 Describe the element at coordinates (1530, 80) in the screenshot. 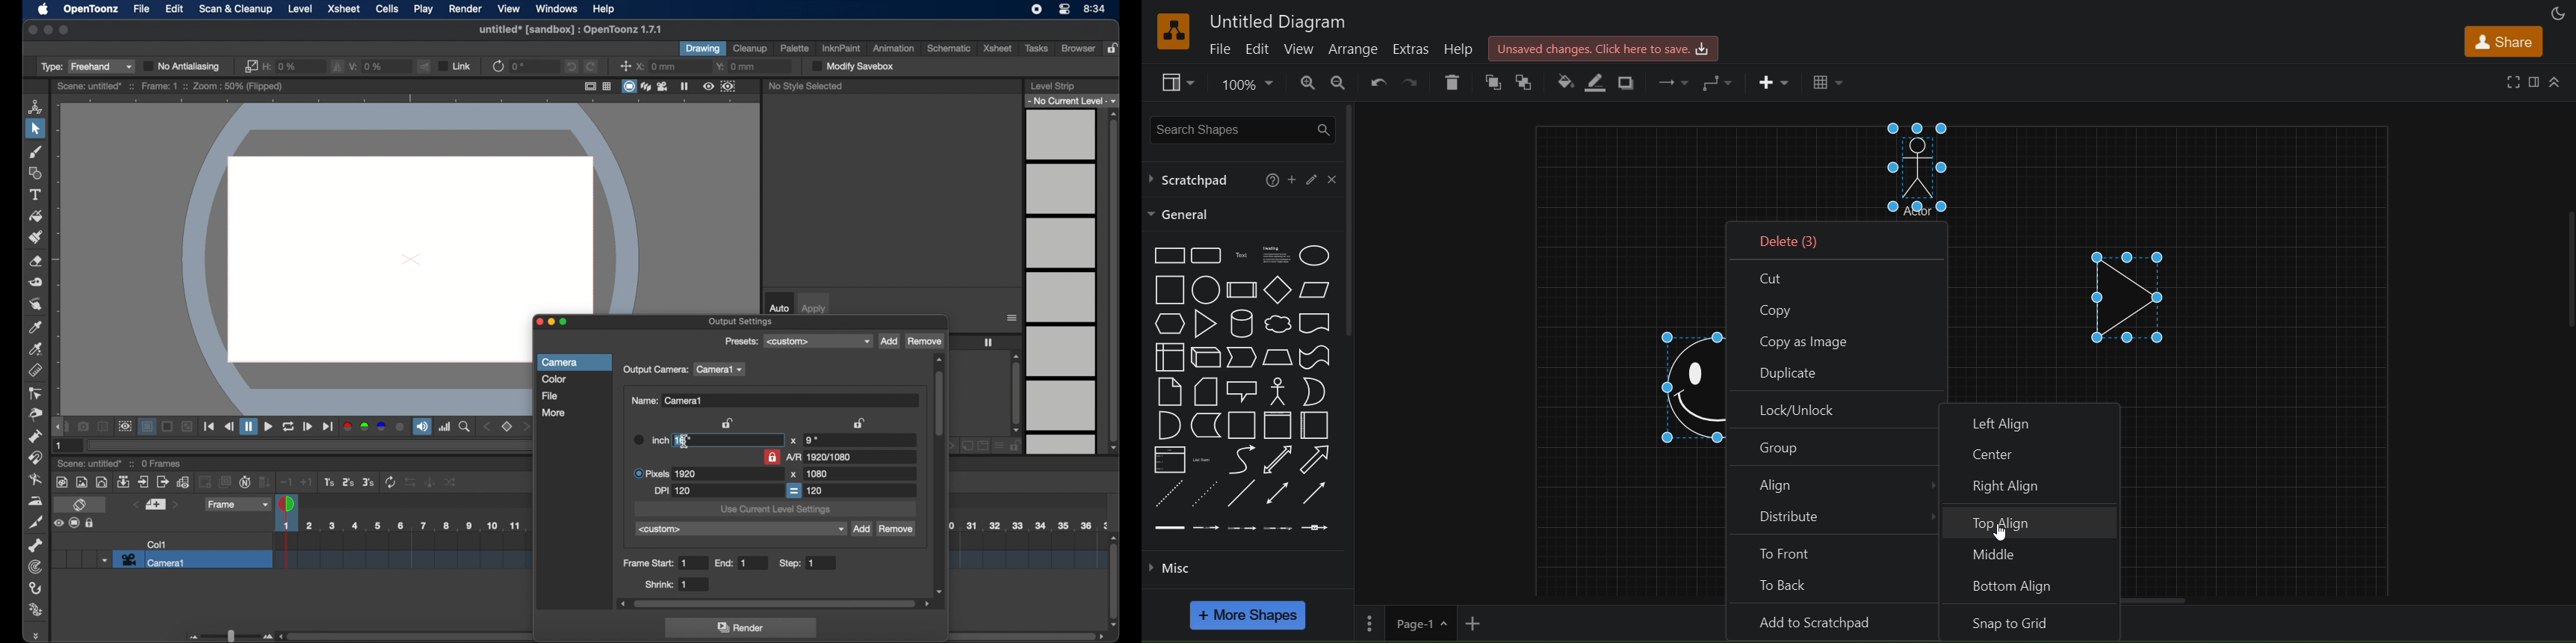

I see `to back` at that location.